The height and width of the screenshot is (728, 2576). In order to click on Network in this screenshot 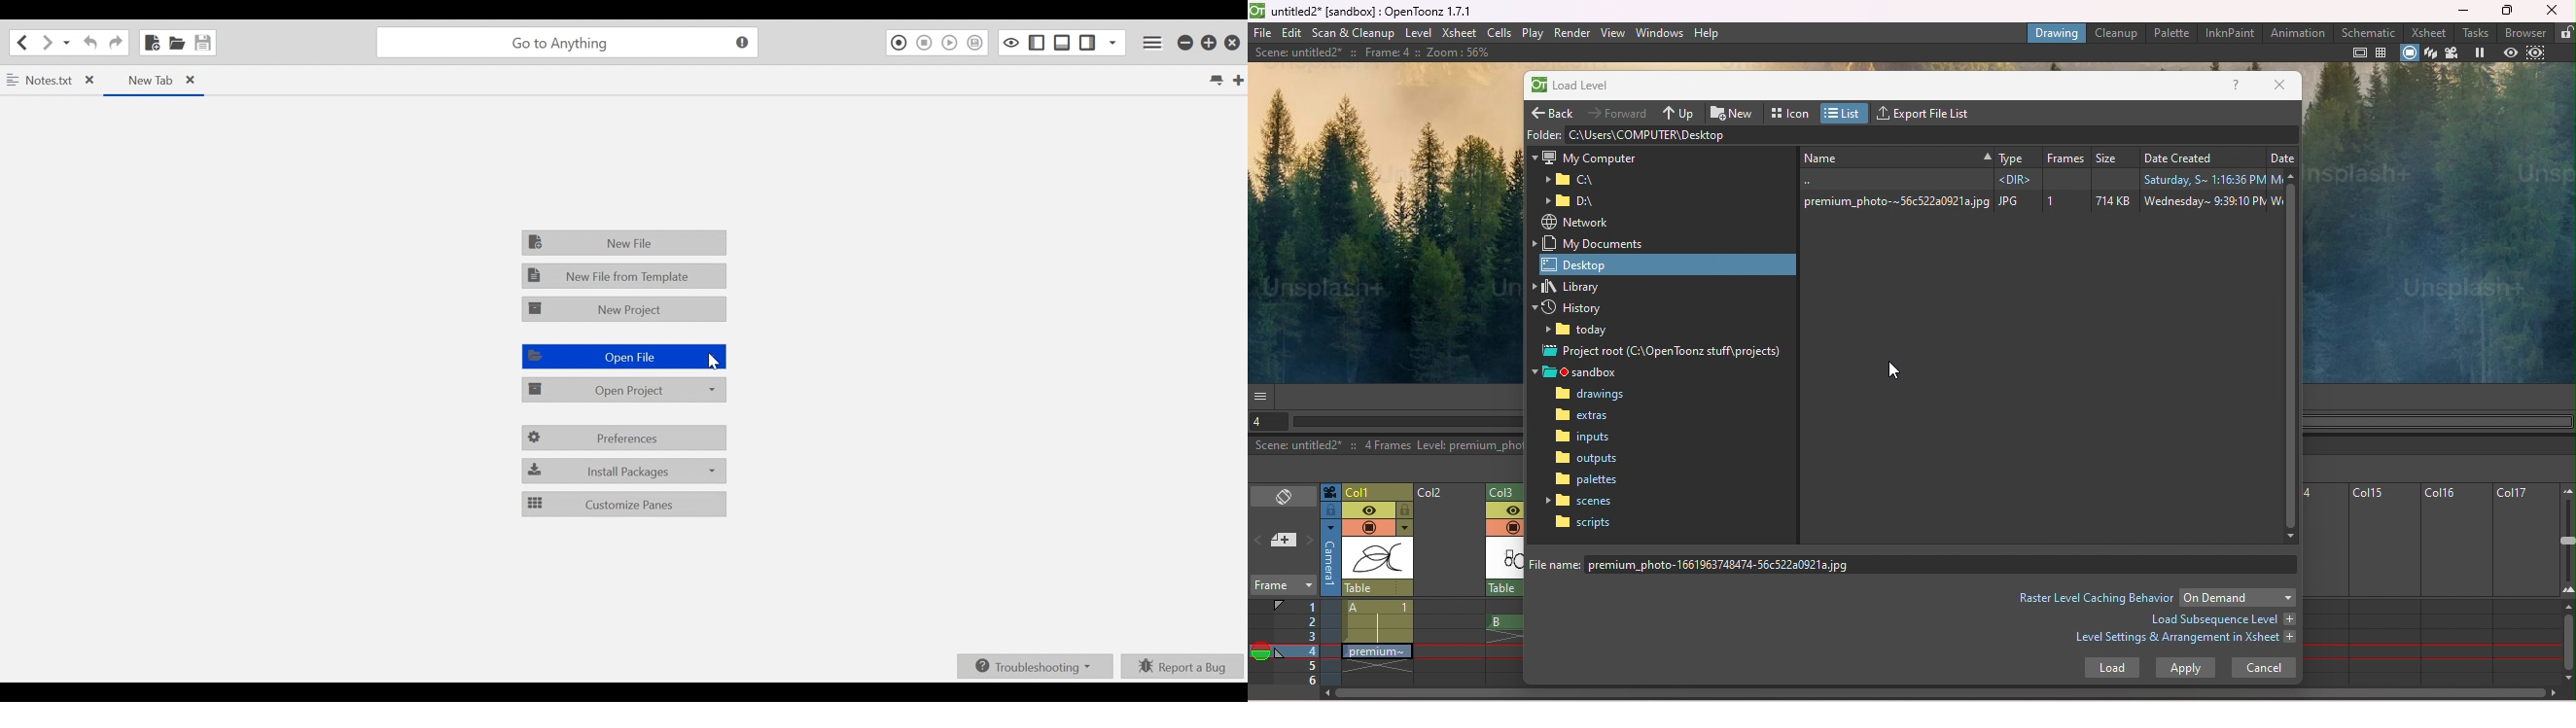, I will do `click(1574, 222)`.